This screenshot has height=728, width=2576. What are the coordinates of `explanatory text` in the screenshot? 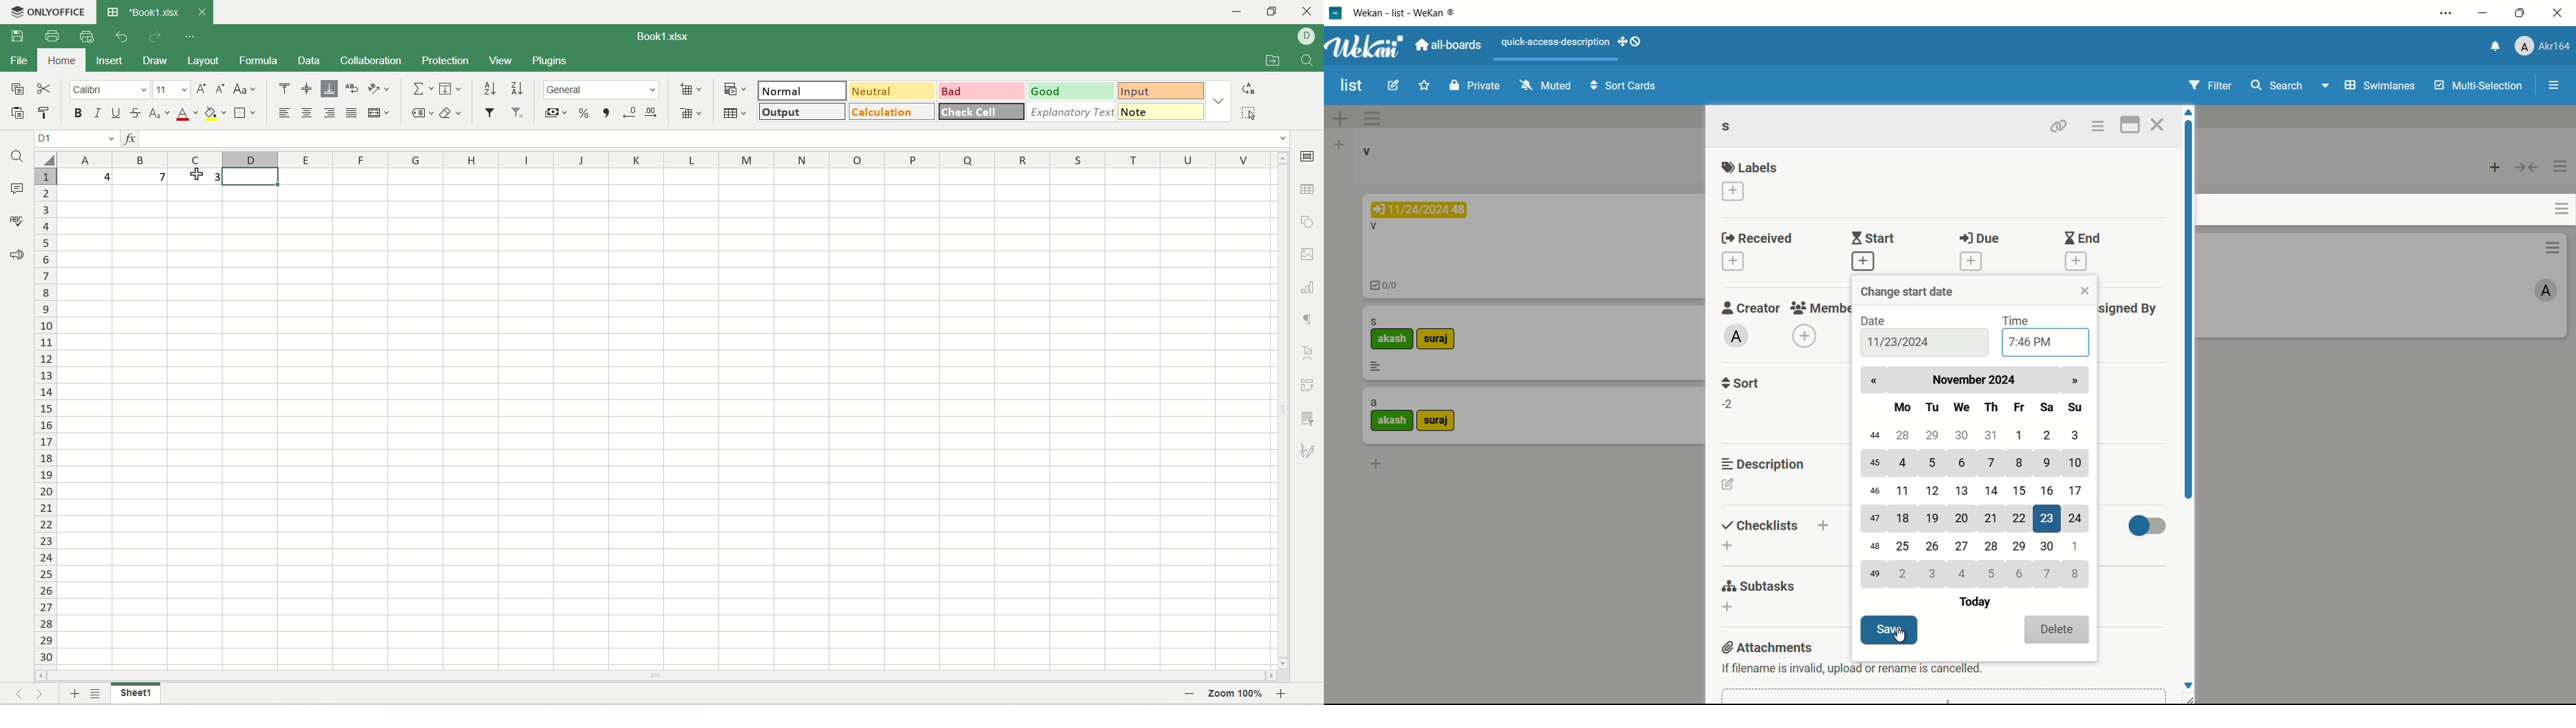 It's located at (1071, 111).